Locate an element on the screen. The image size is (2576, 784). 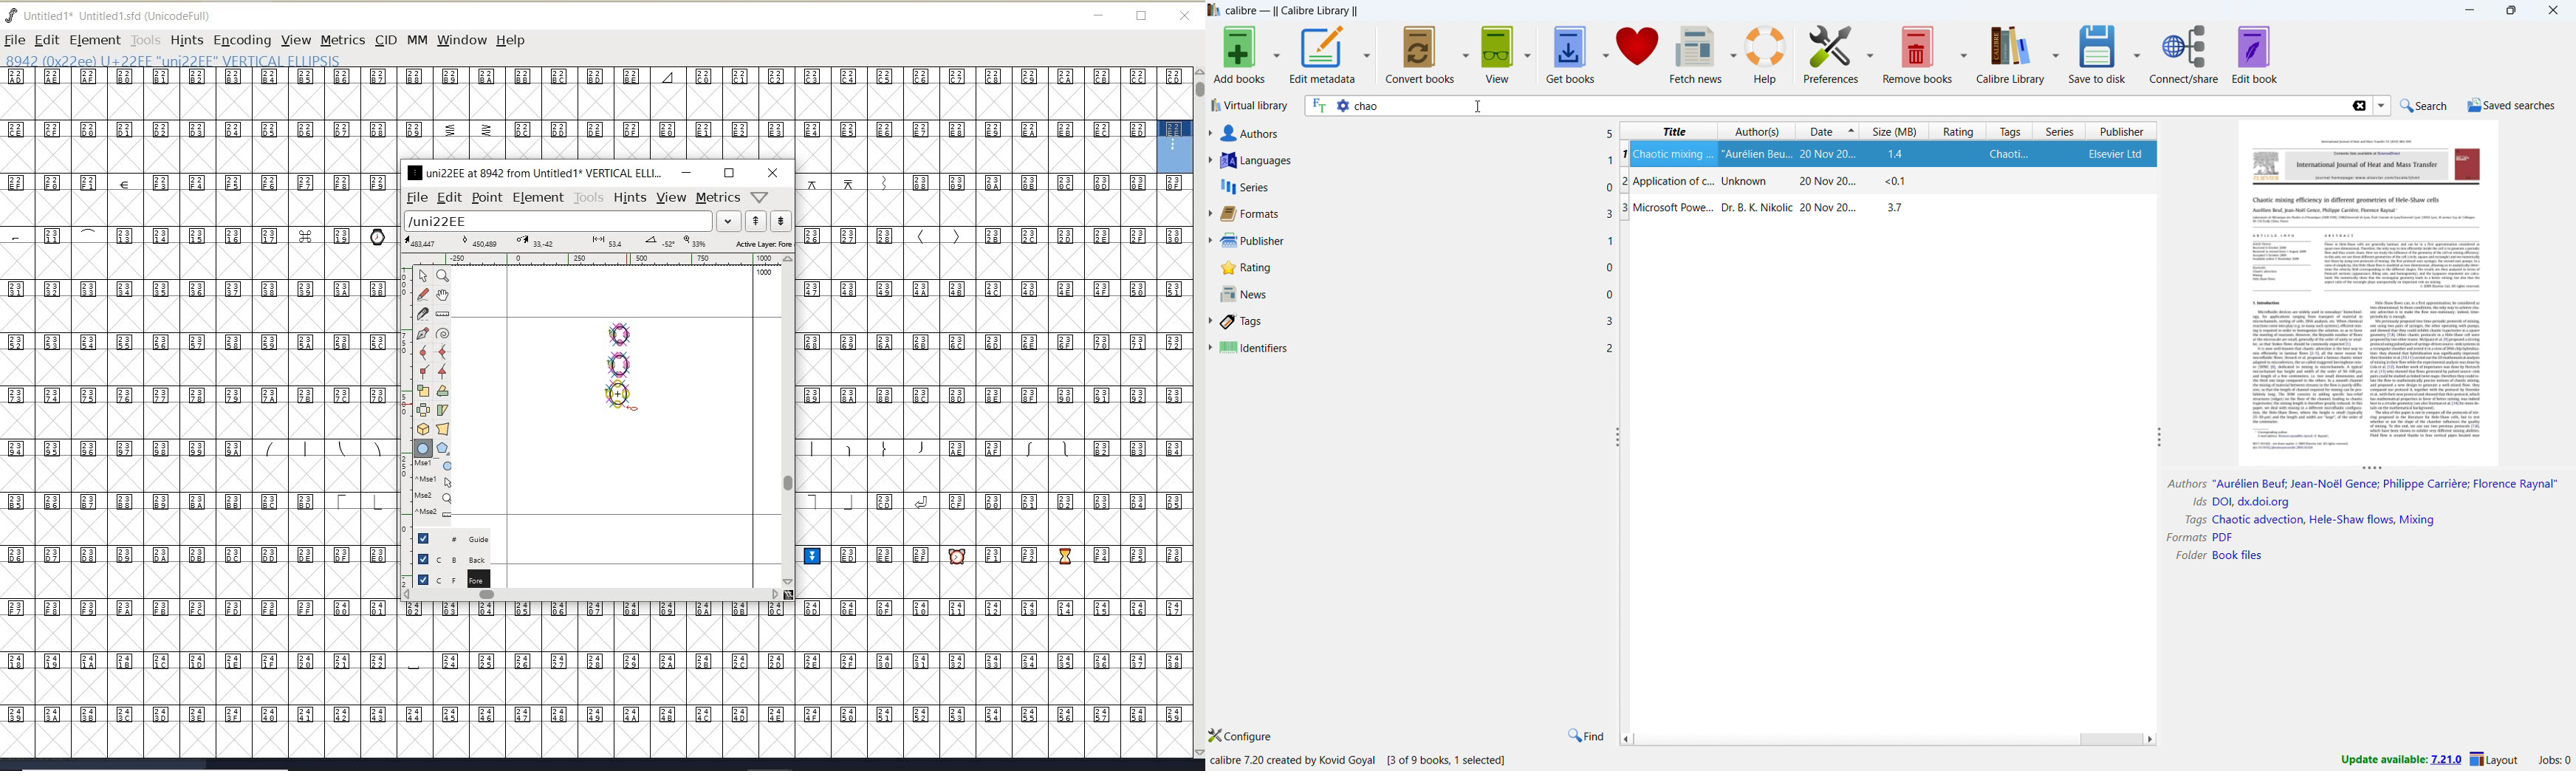
EDIT is located at coordinates (47, 40).